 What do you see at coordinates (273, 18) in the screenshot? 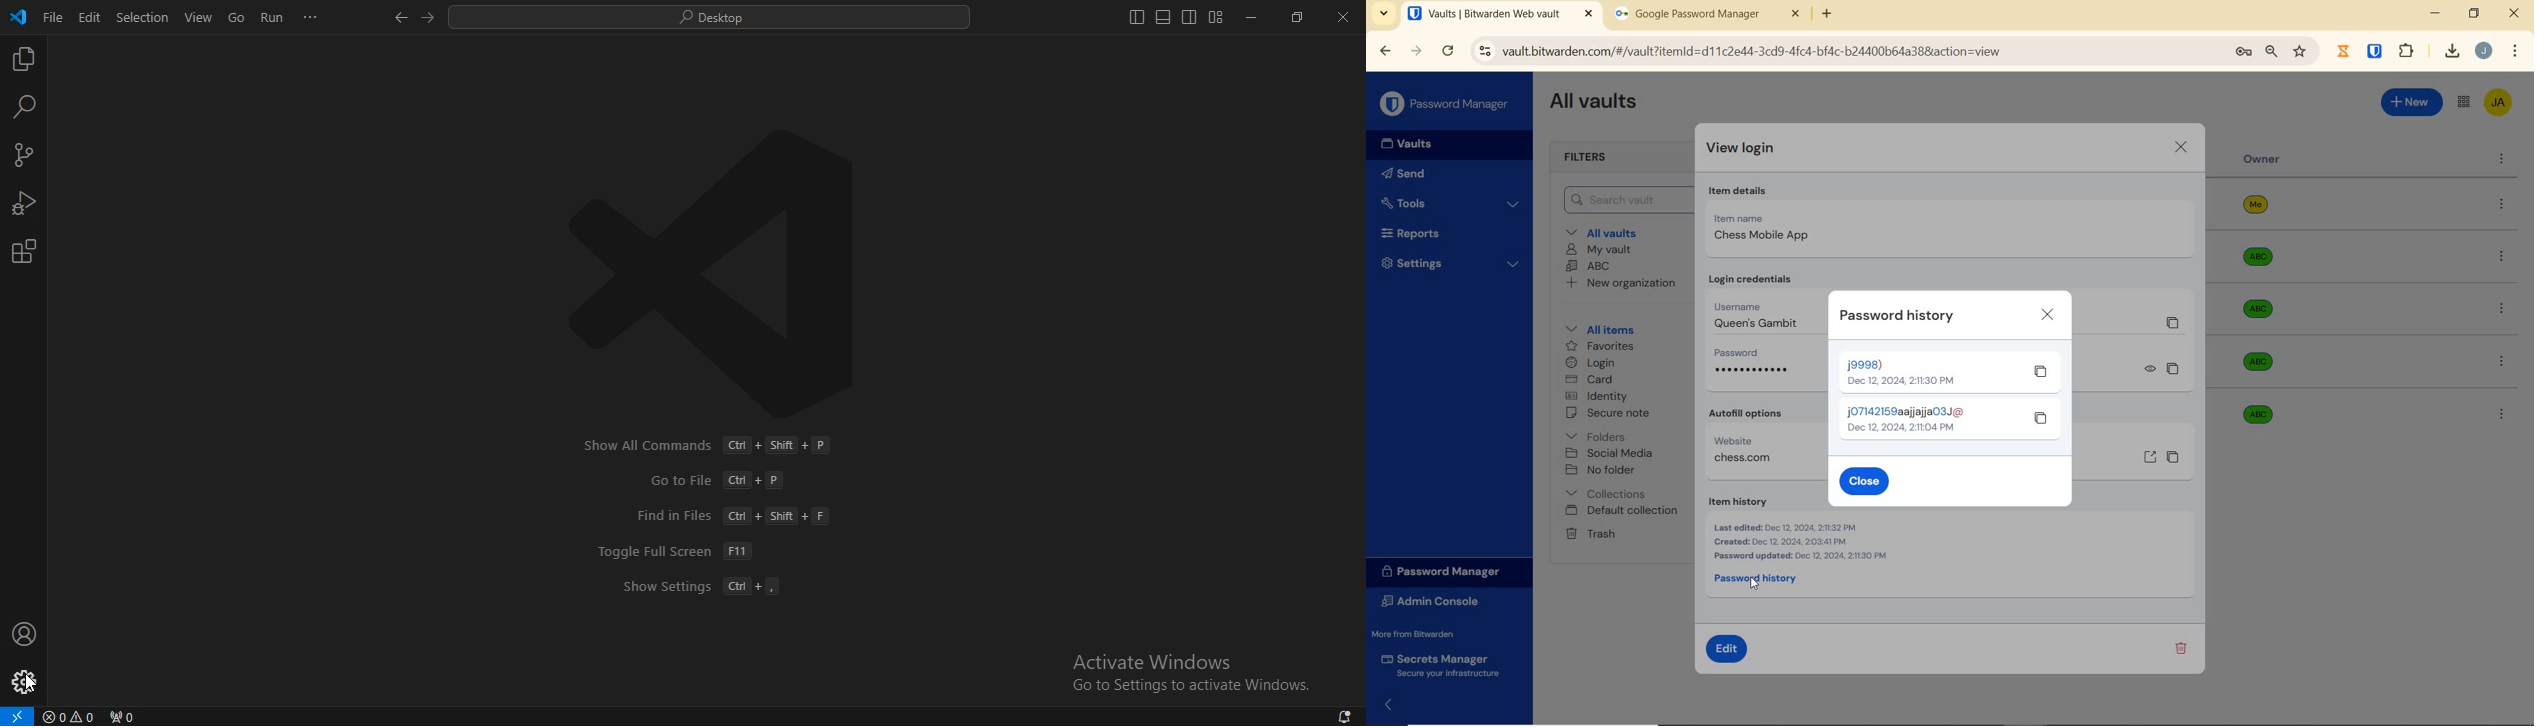
I see `run` at bounding box center [273, 18].